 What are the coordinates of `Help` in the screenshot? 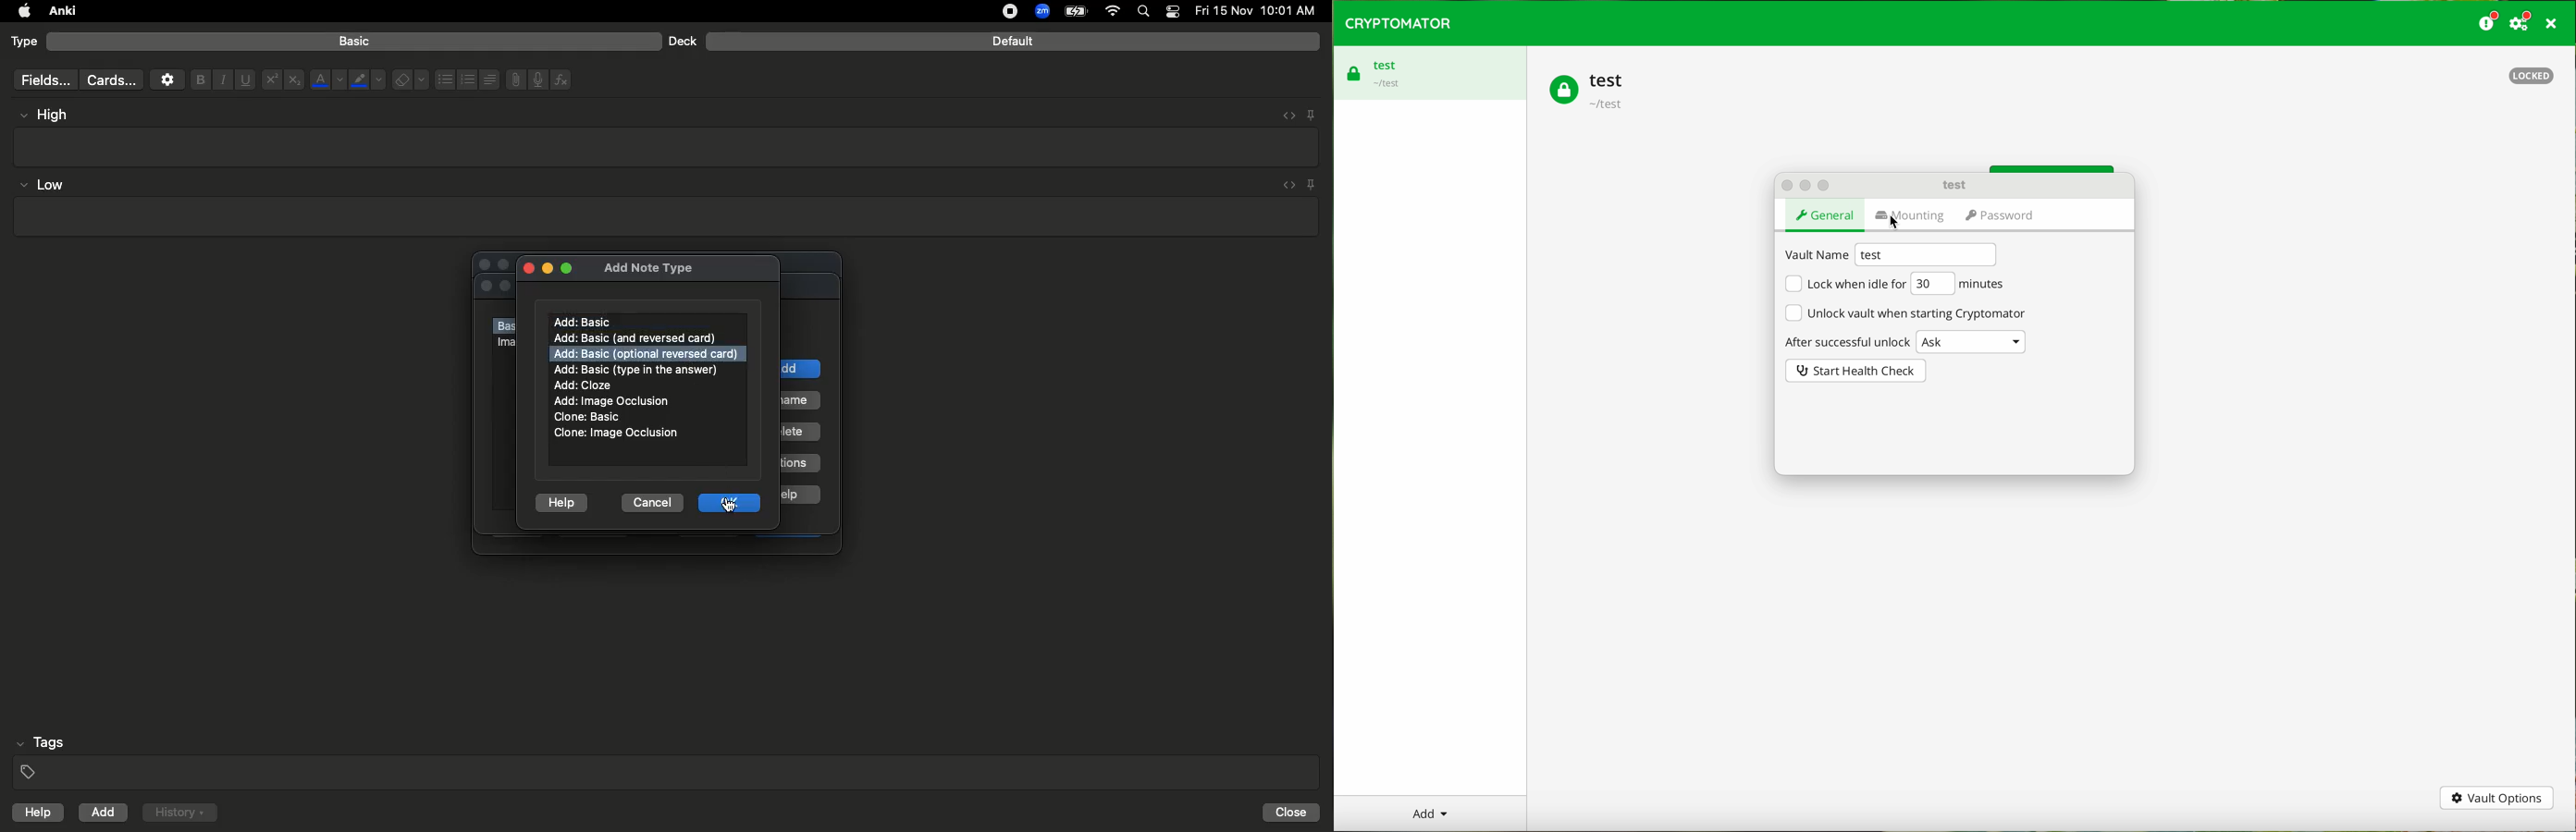 It's located at (561, 499).